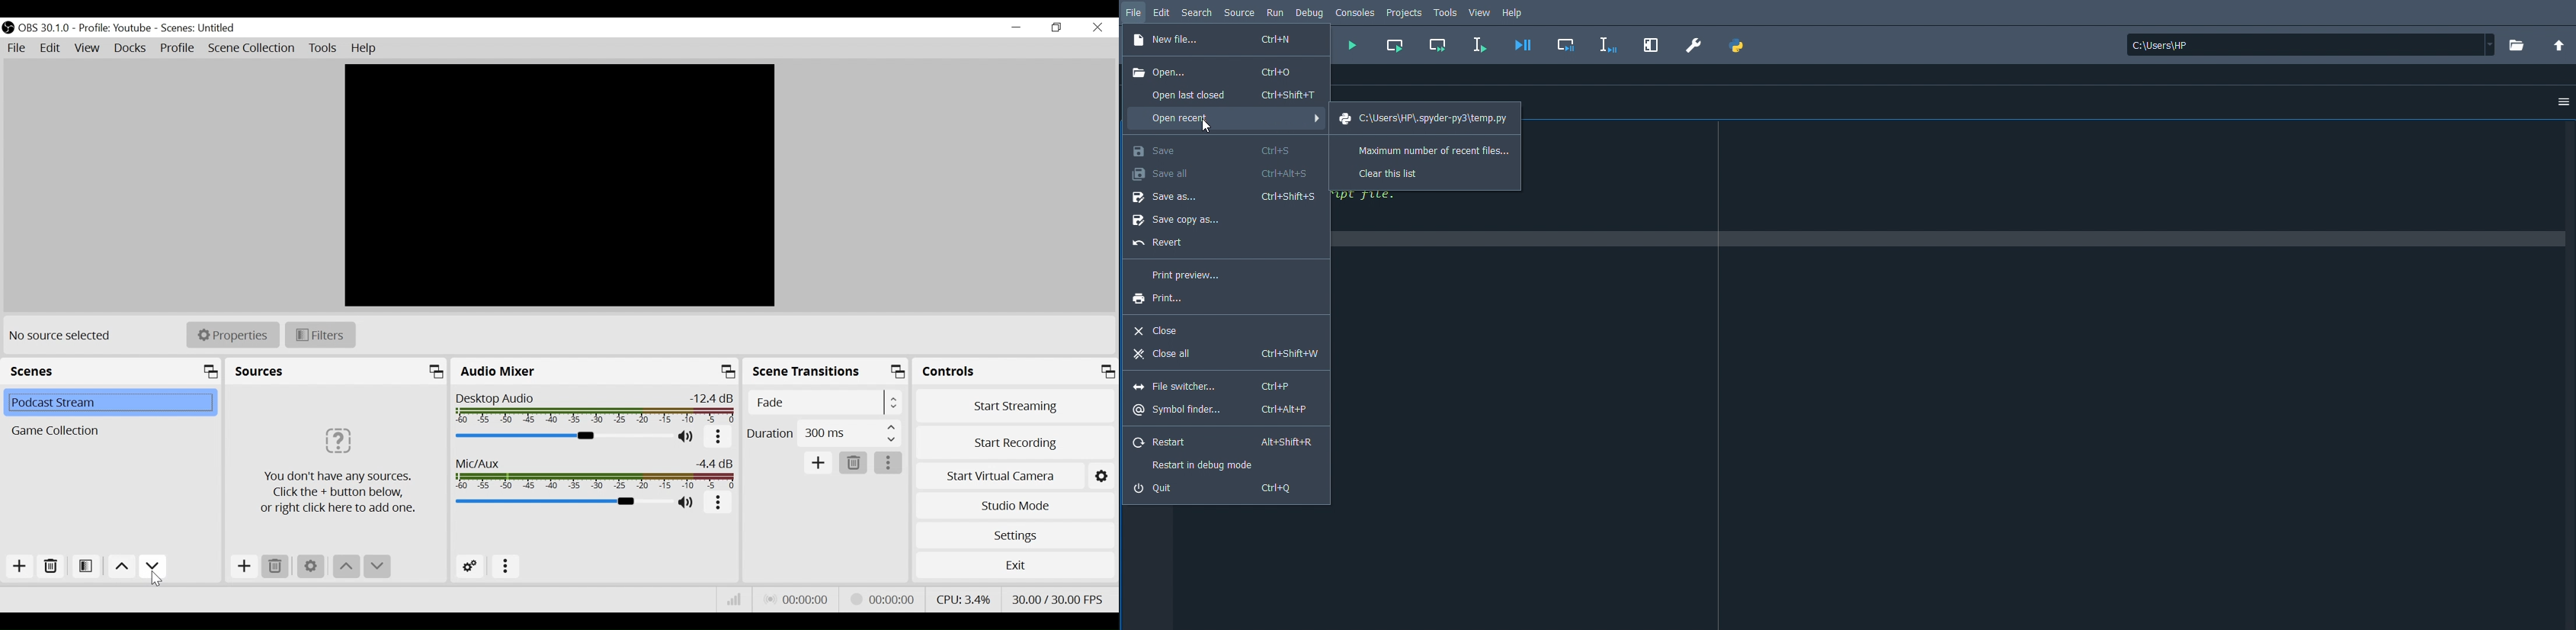 The height and width of the screenshot is (644, 2576). What do you see at coordinates (561, 502) in the screenshot?
I see `Mic/Aux` at bounding box center [561, 502].